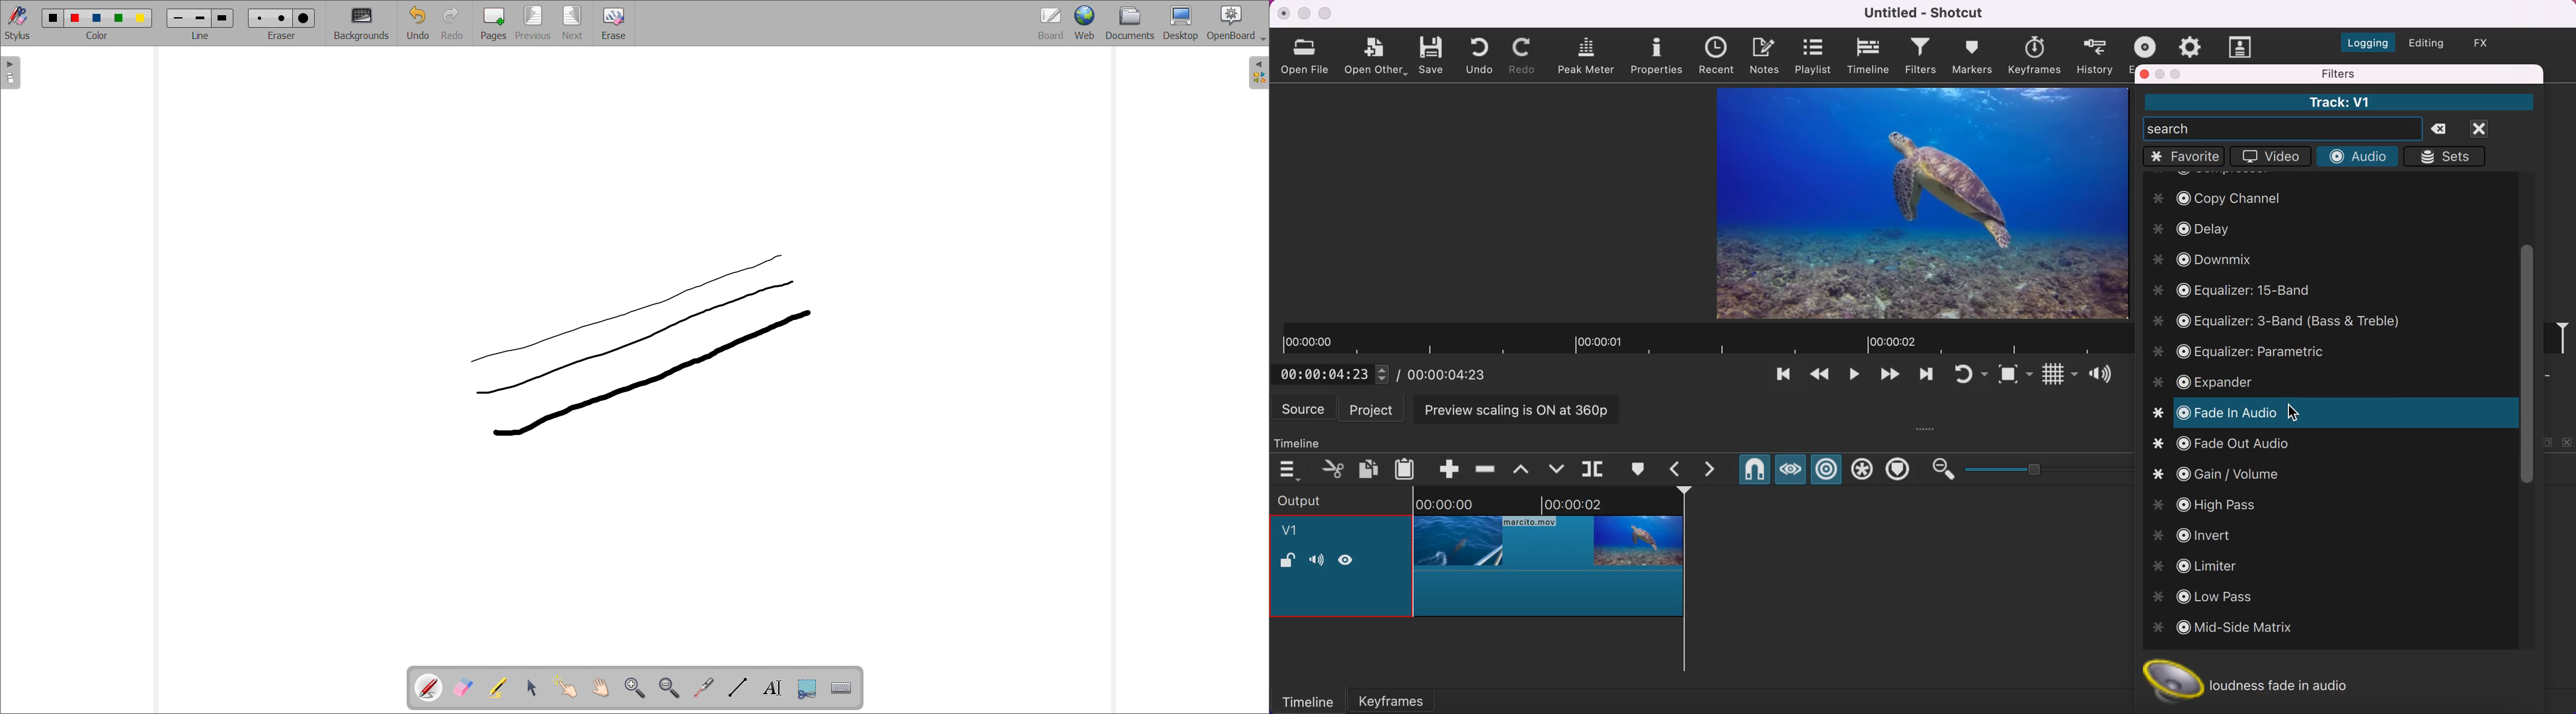 Image resolution: width=2576 pixels, height=728 pixels. Describe the element at coordinates (1678, 469) in the screenshot. I see `previous marker` at that location.